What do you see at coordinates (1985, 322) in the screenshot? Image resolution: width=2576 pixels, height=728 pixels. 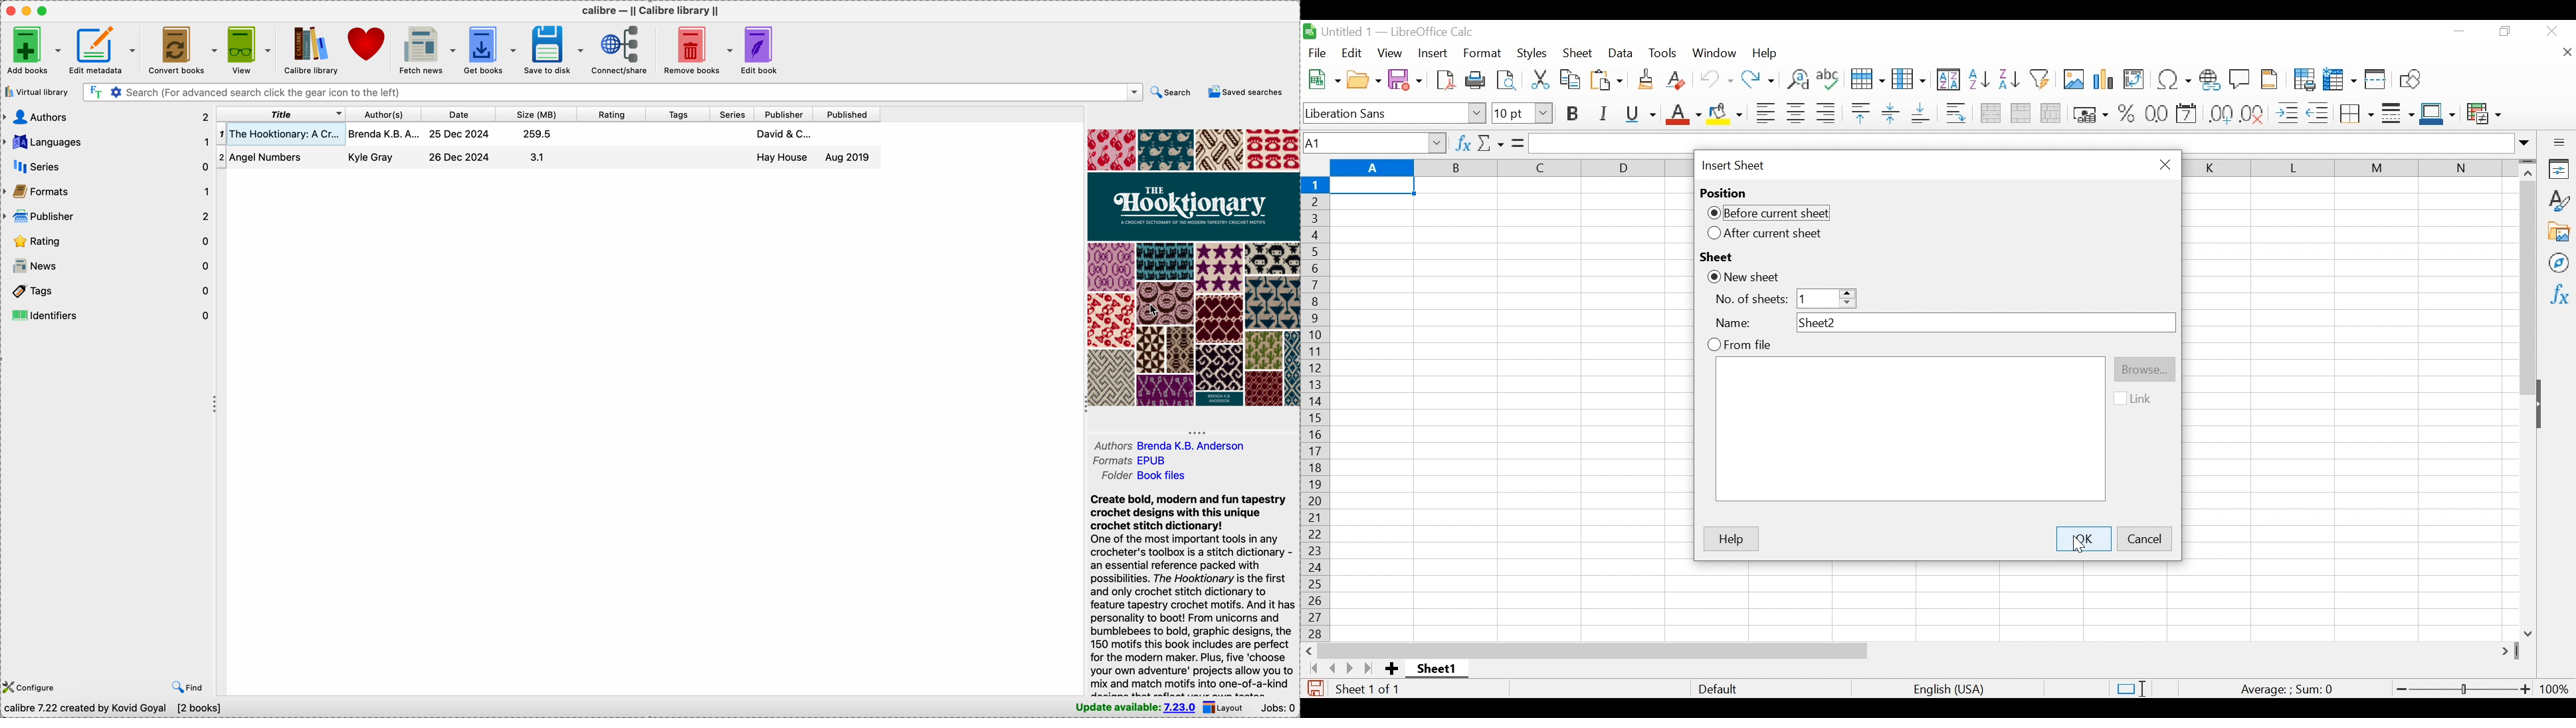 I see `Name Field` at bounding box center [1985, 322].